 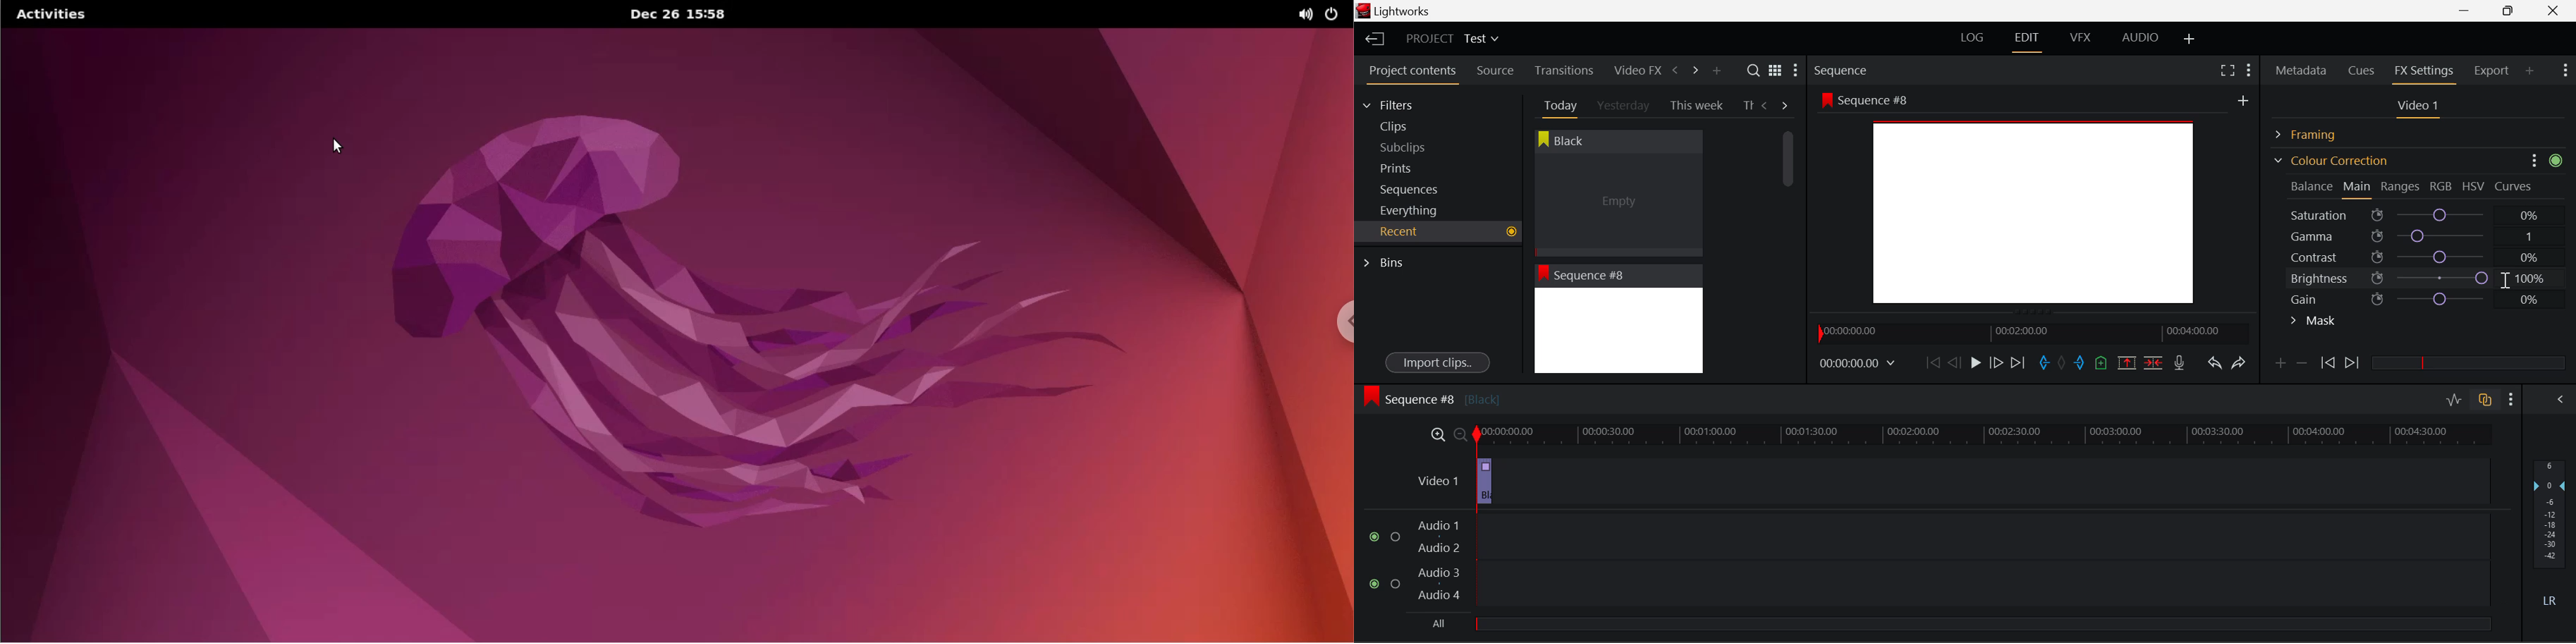 I want to click on Toggle audio track sync, so click(x=2486, y=399).